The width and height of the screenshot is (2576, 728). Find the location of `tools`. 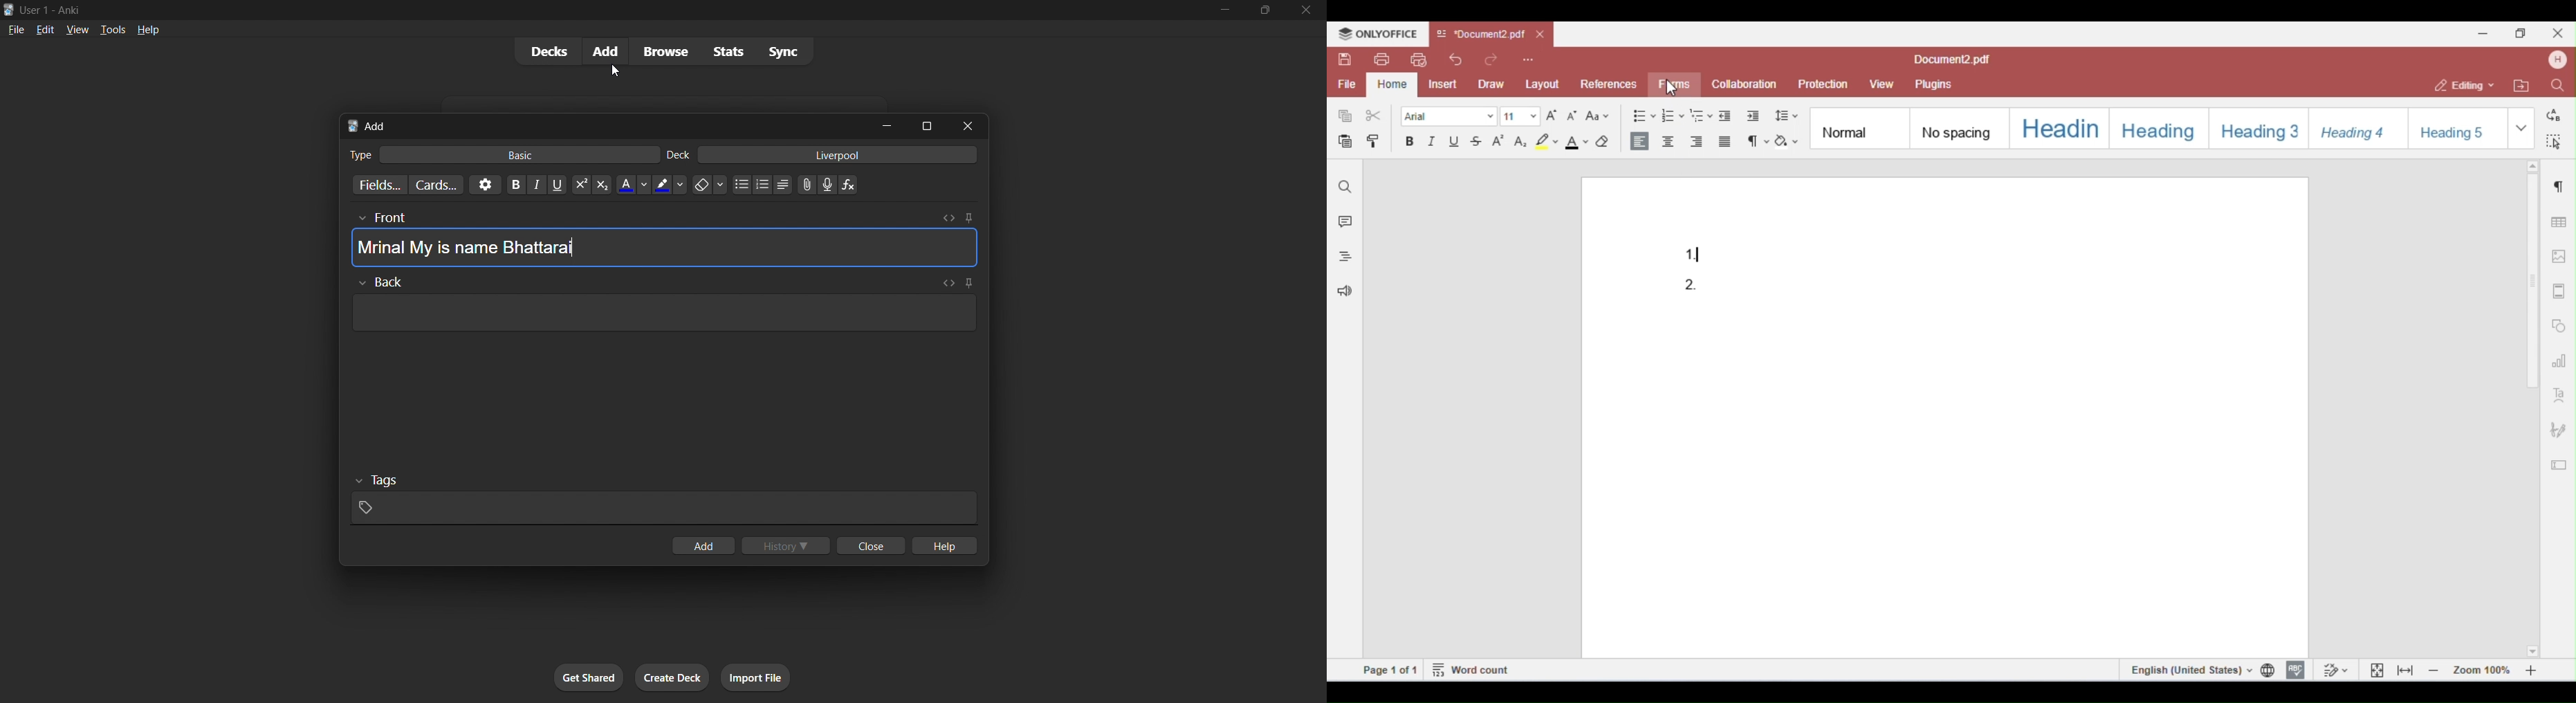

tools is located at coordinates (113, 28).